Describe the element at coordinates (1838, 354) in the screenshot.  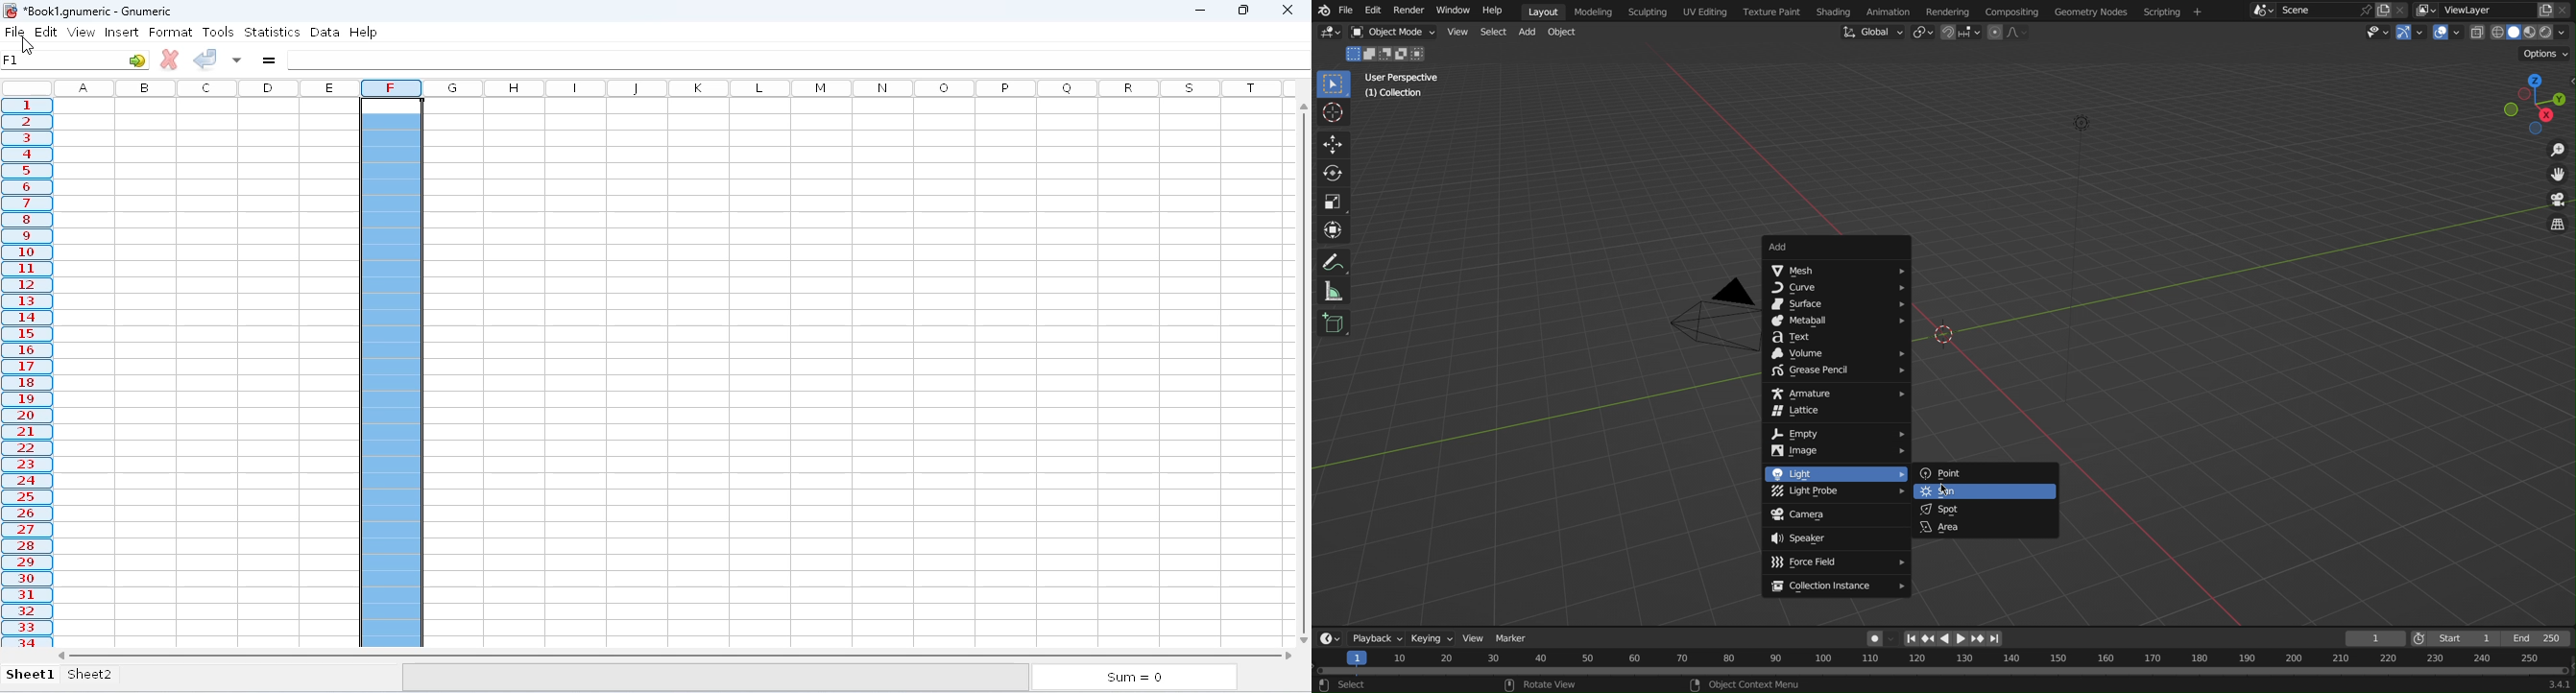
I see `Volume` at that location.